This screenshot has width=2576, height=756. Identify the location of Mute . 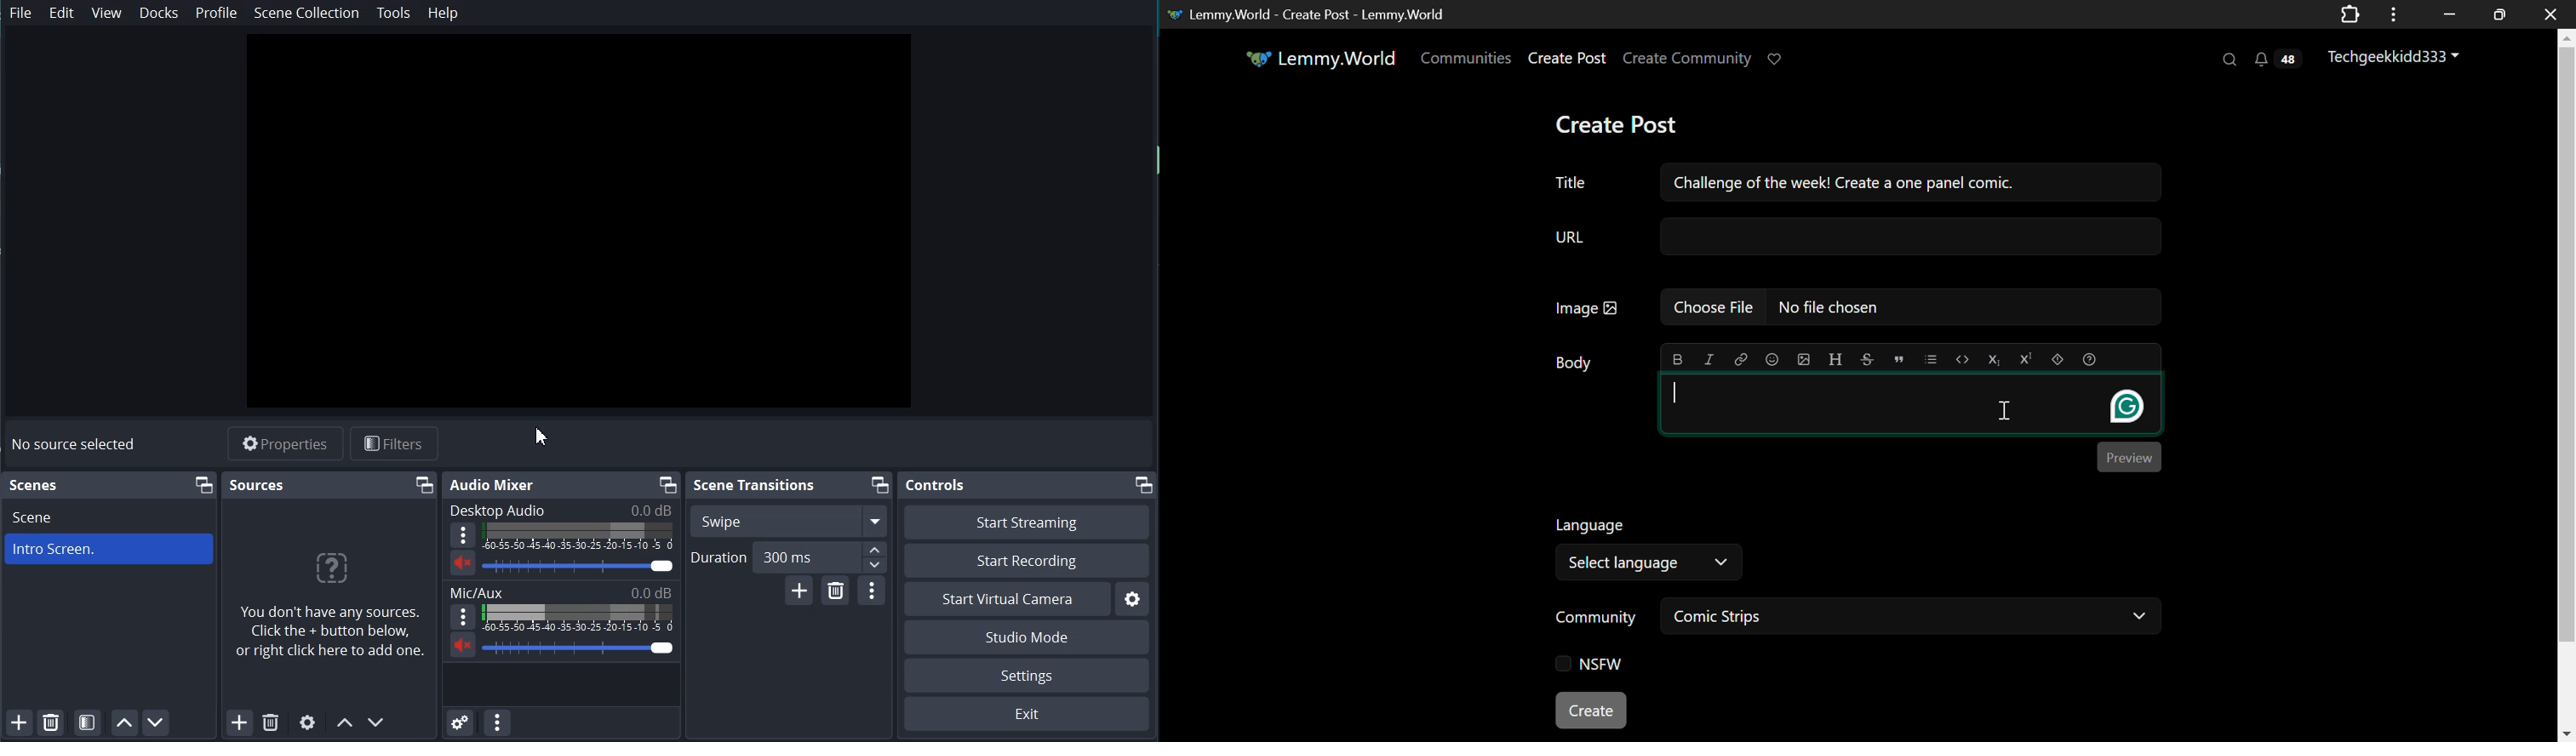
(463, 644).